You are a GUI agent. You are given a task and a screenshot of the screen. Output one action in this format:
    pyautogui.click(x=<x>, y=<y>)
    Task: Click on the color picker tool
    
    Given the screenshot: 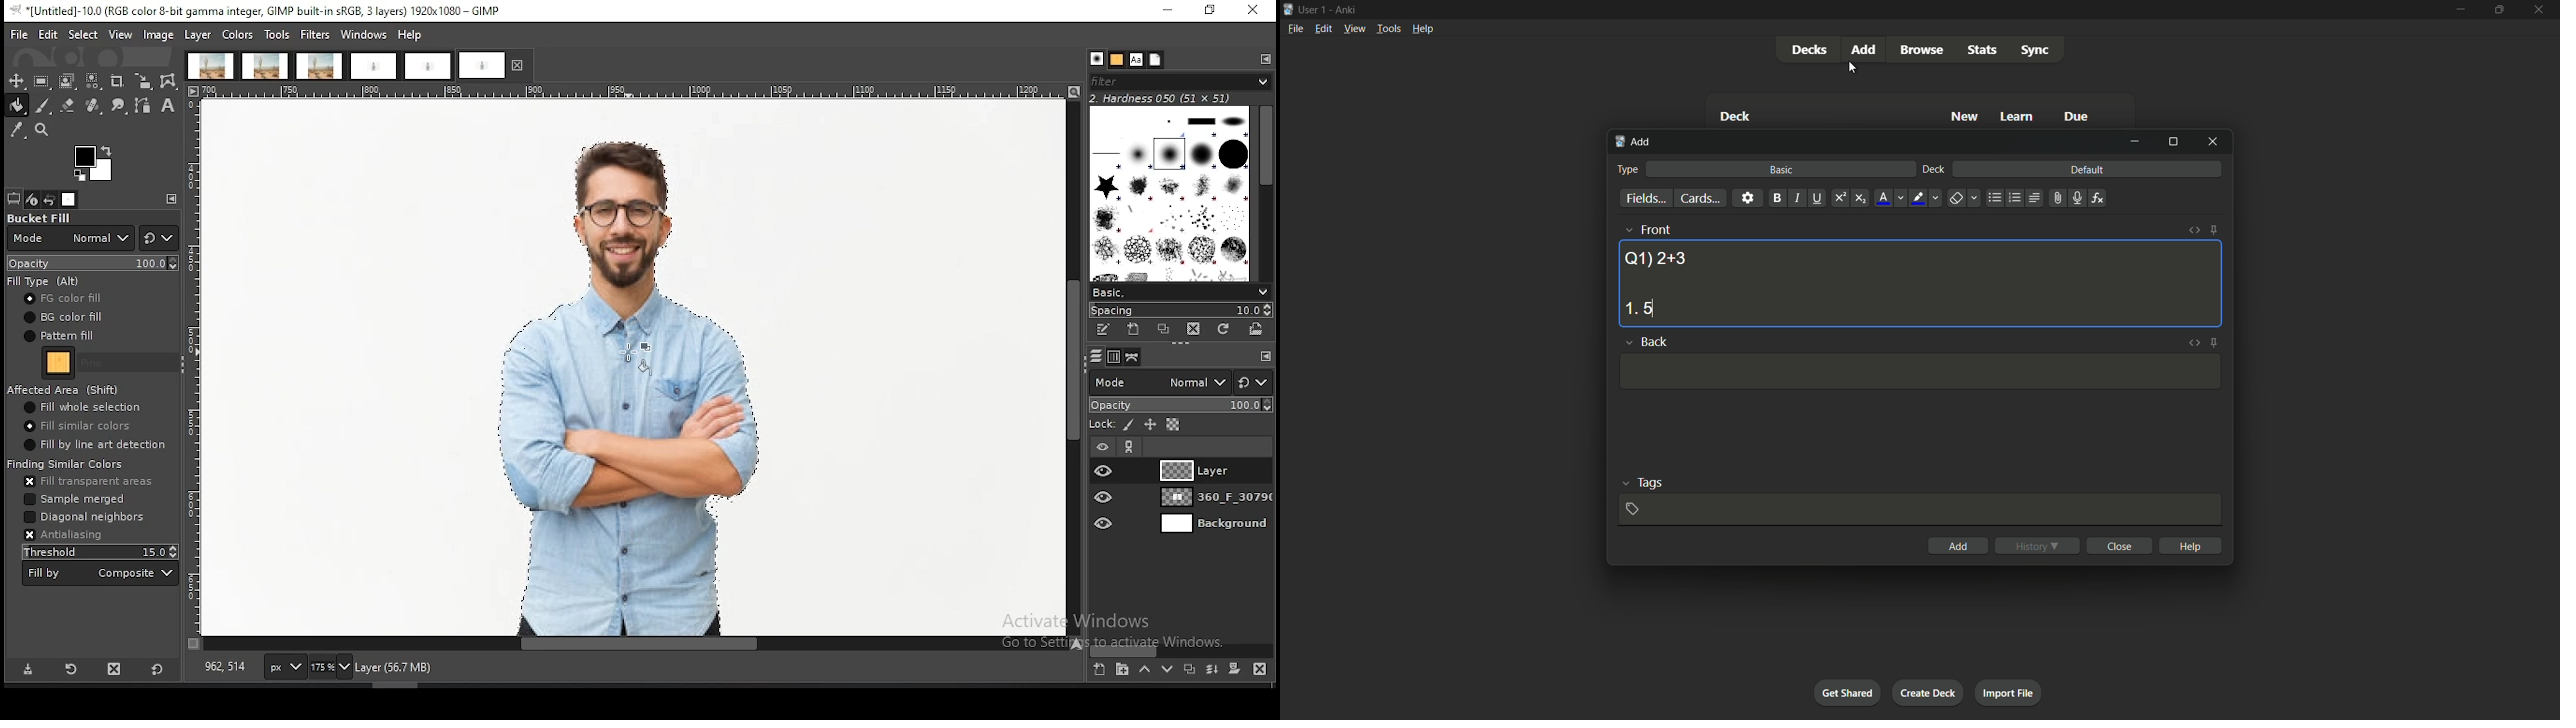 What is the action you would take?
    pyautogui.click(x=16, y=130)
    